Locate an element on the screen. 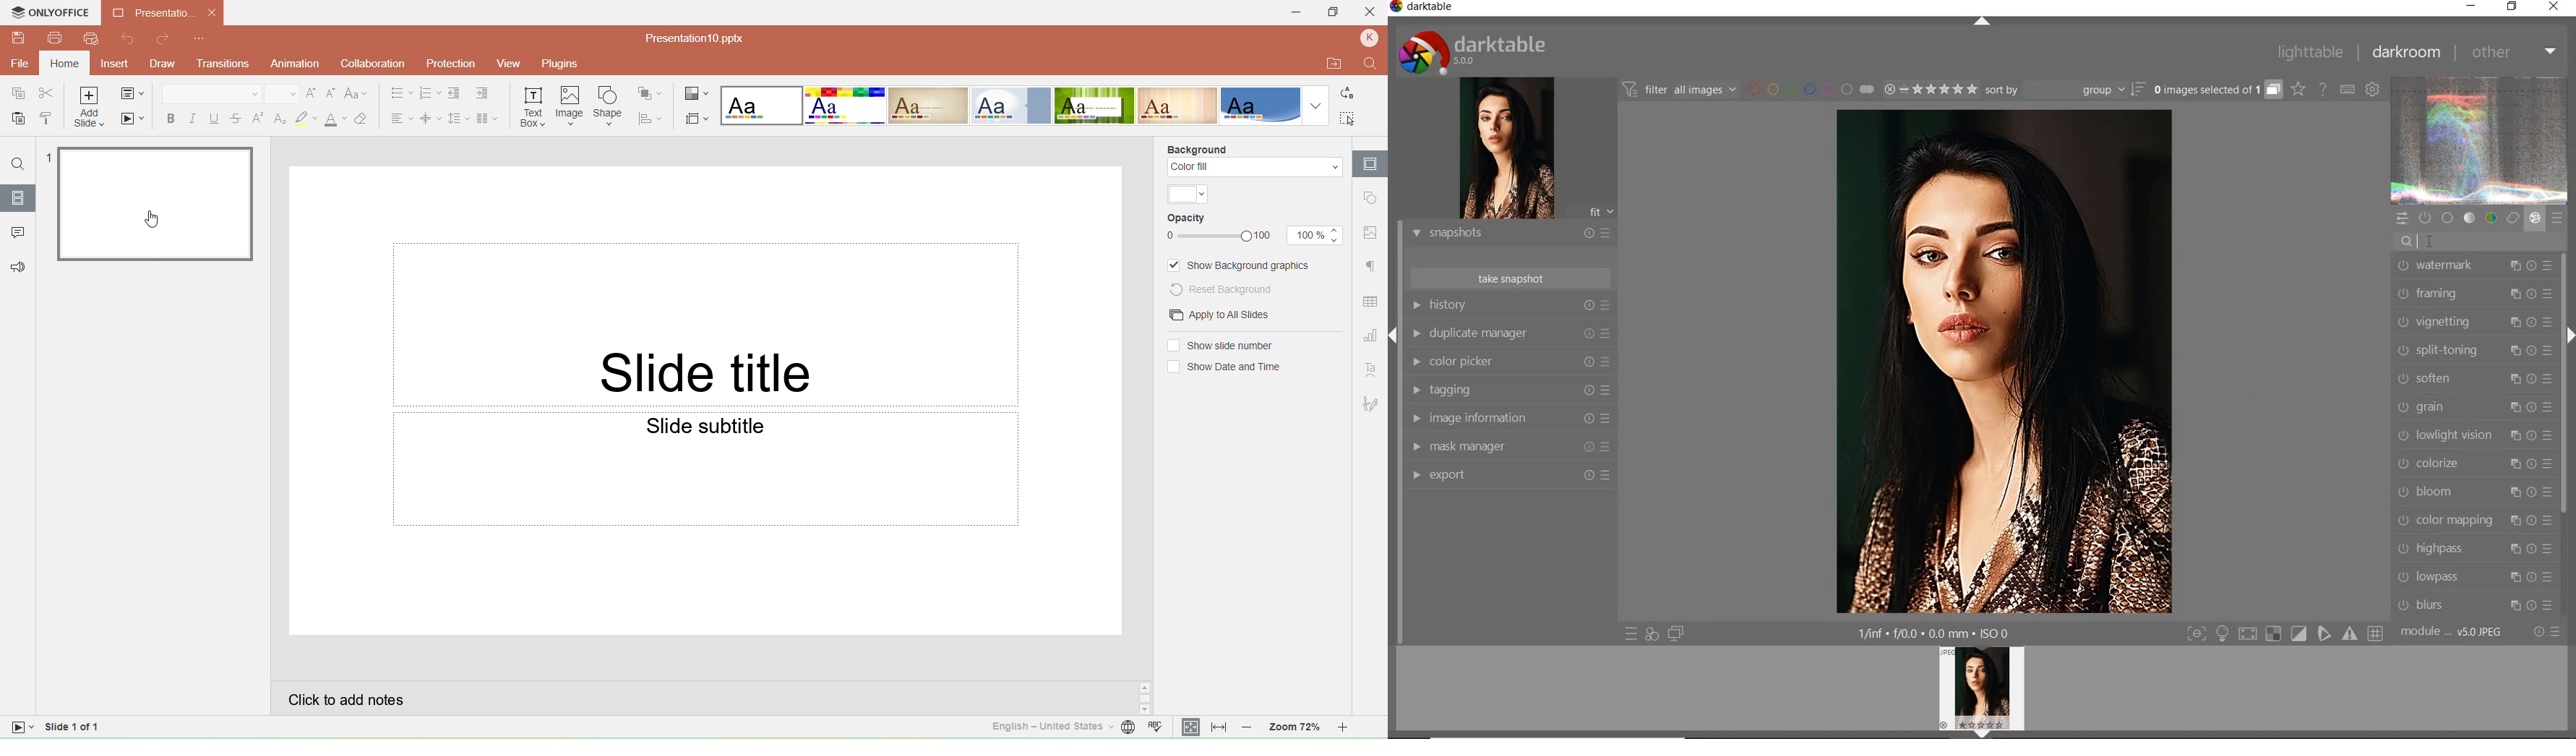  Color theme is located at coordinates (1188, 195).